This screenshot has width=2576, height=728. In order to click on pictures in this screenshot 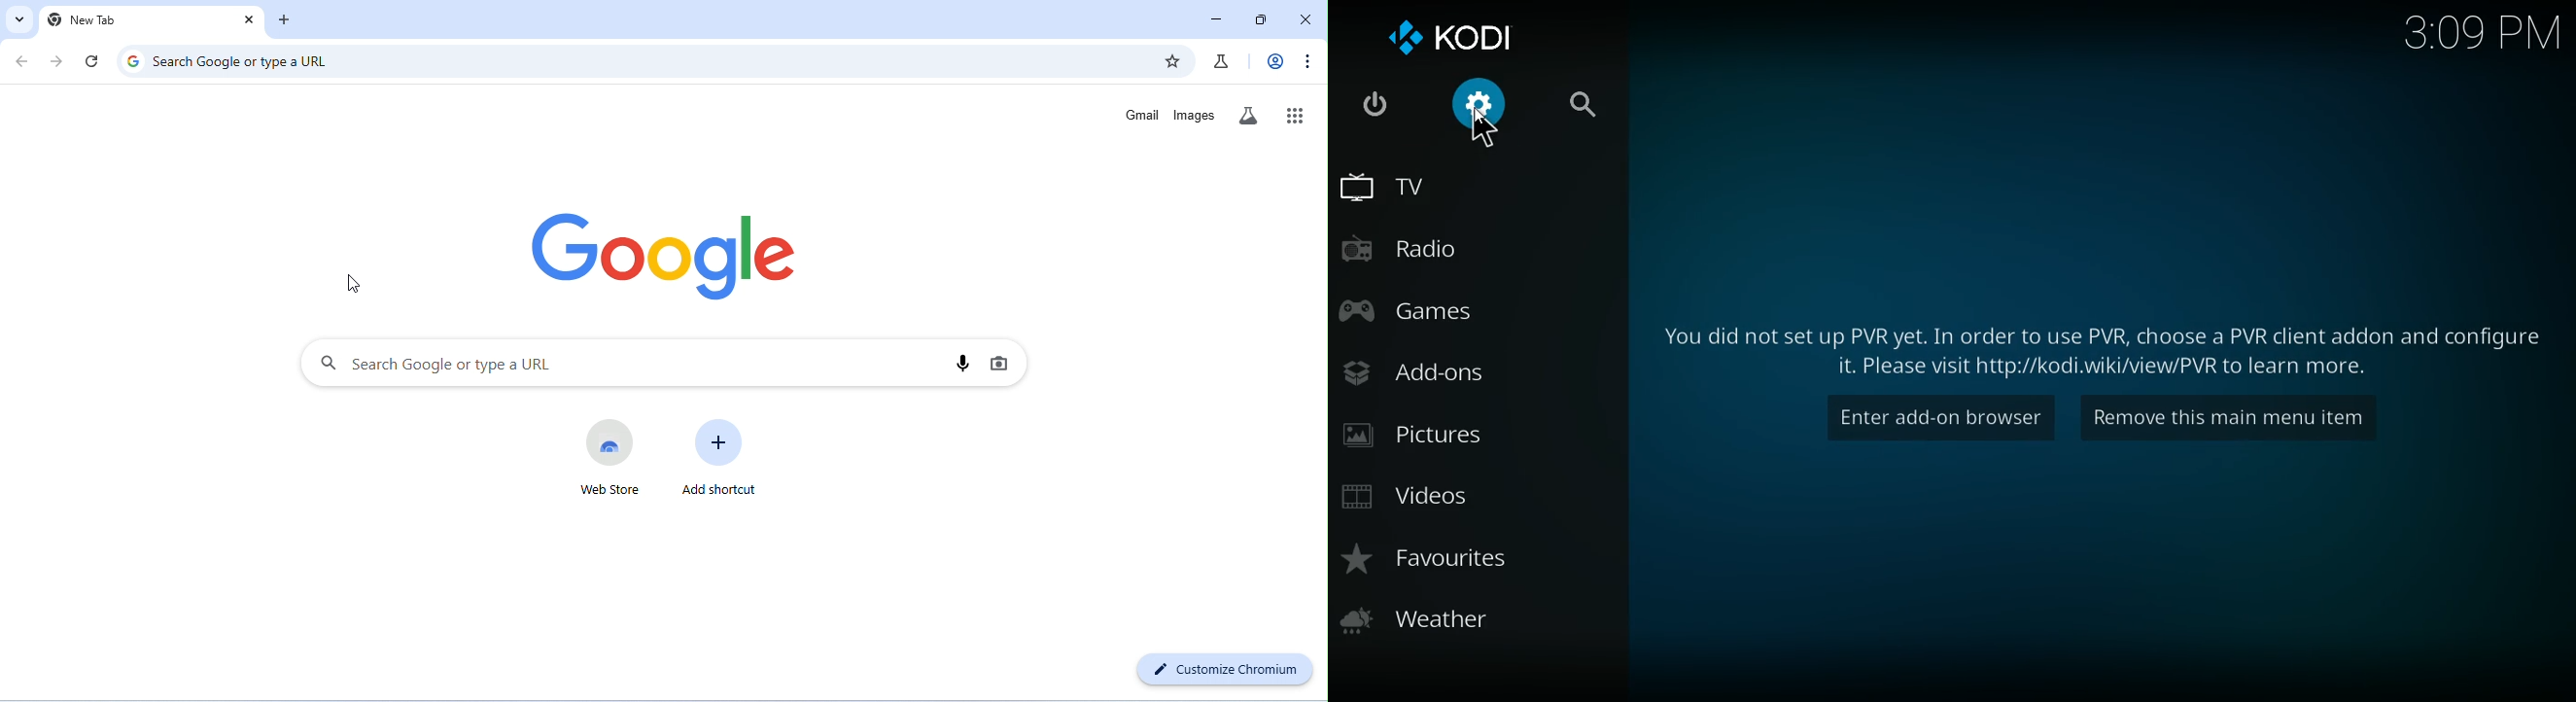, I will do `click(1446, 430)`.